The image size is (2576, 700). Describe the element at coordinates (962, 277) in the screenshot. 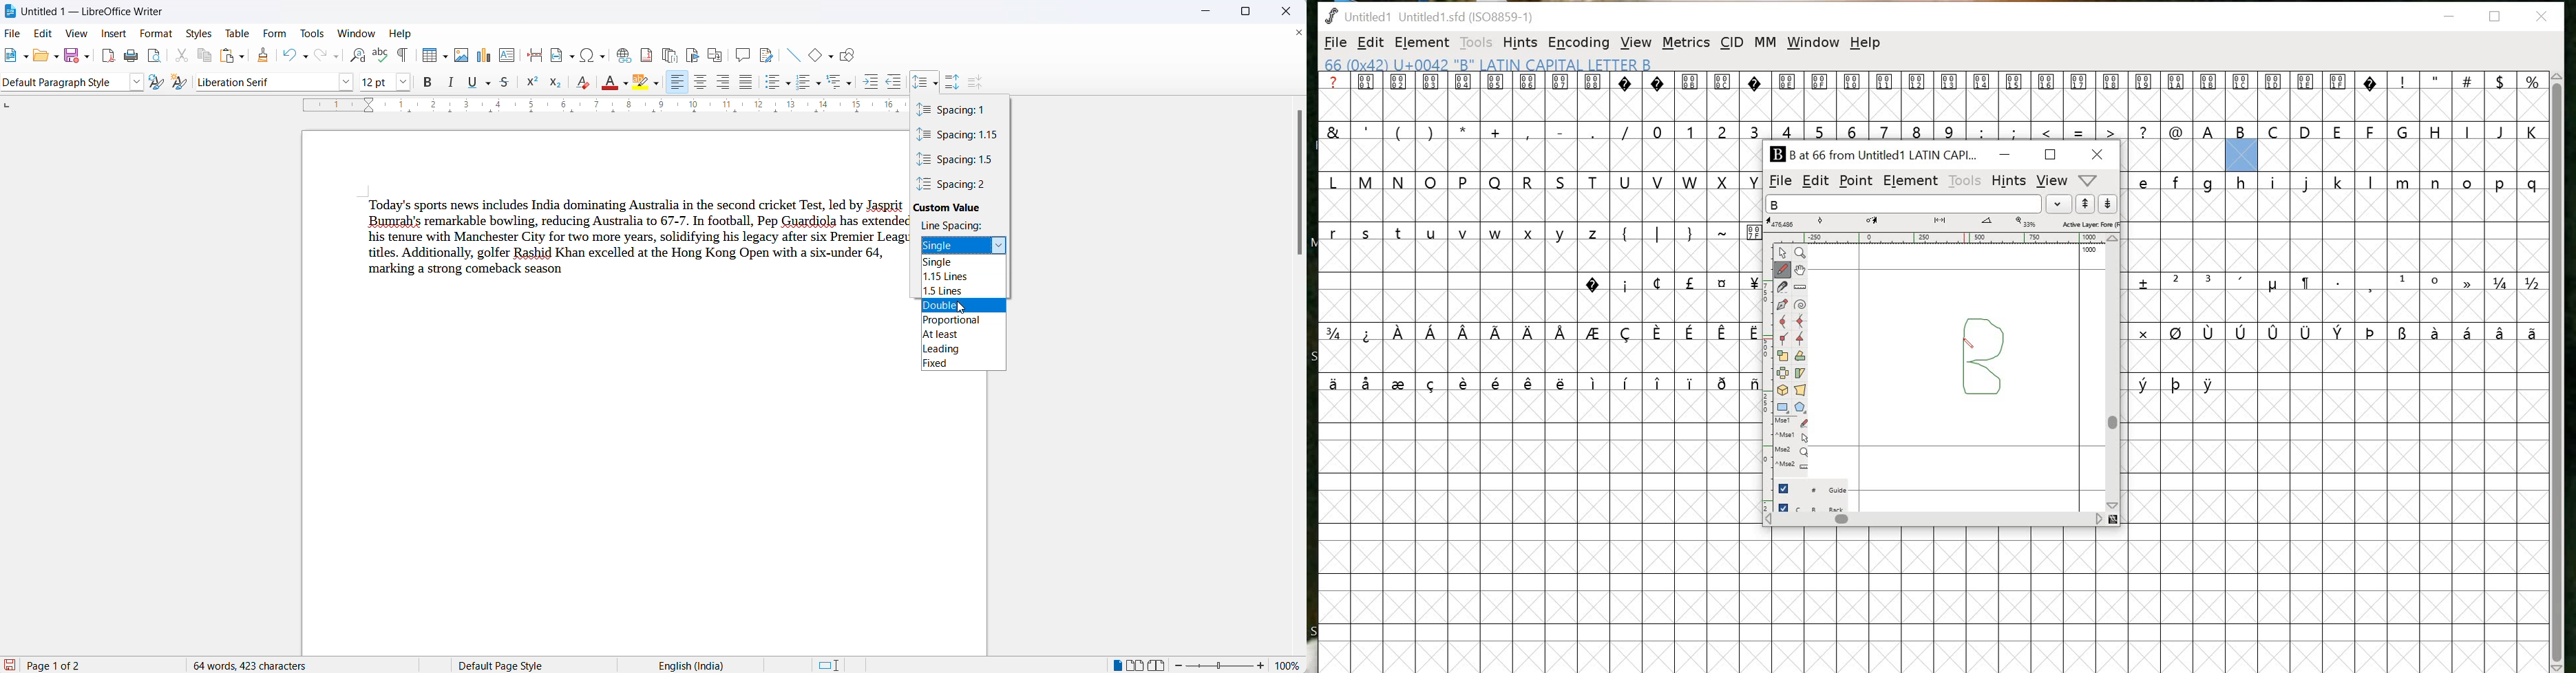

I see `1.15 lines` at that location.